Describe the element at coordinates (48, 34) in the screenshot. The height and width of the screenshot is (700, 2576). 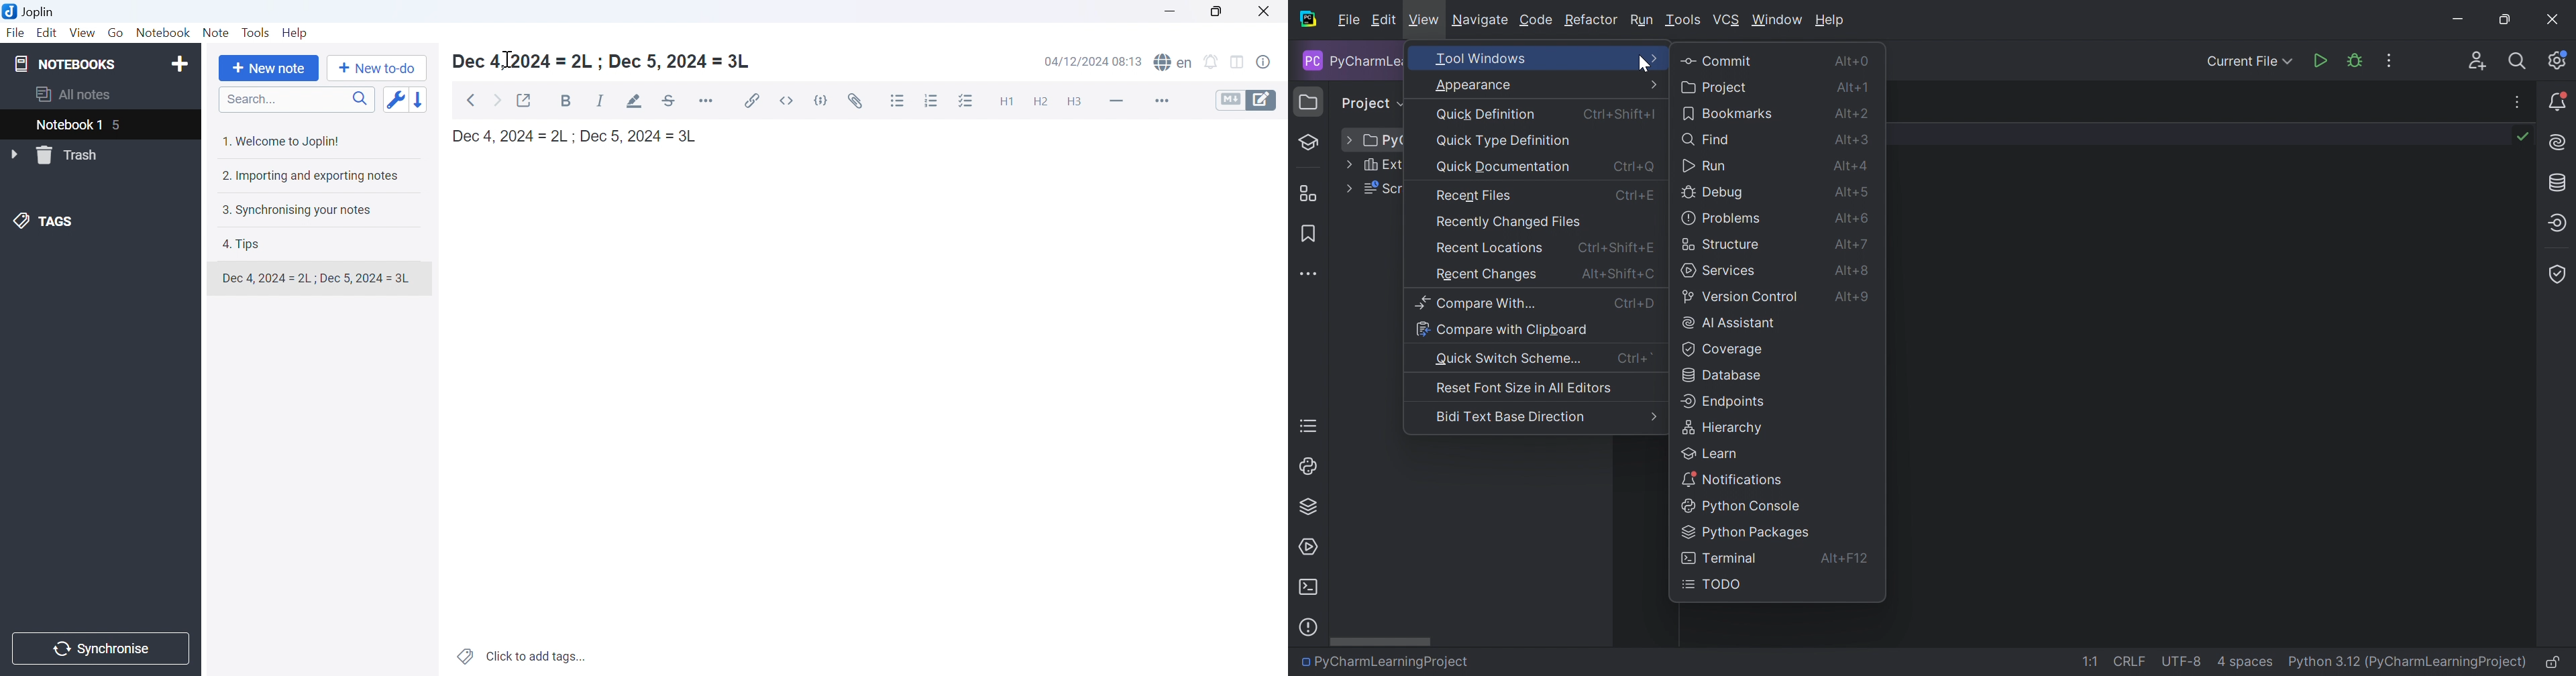
I see `Edit` at that location.